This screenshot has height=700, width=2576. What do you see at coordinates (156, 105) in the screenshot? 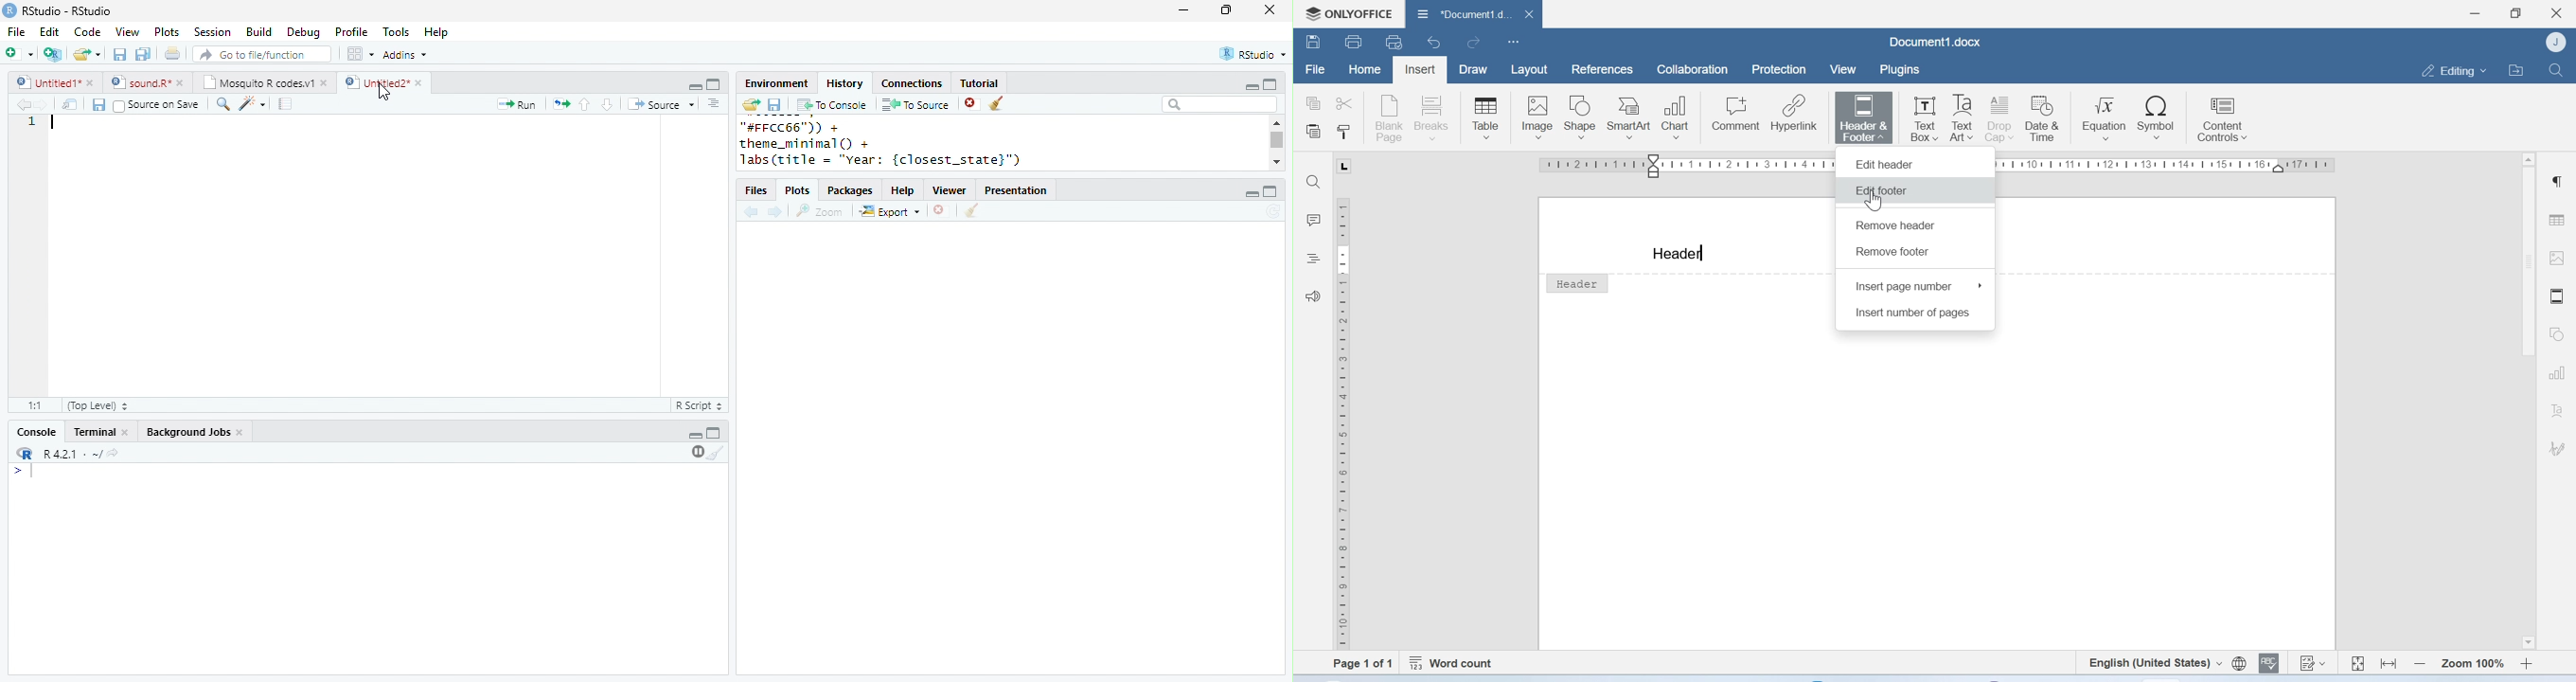
I see `Source on Save` at bounding box center [156, 105].